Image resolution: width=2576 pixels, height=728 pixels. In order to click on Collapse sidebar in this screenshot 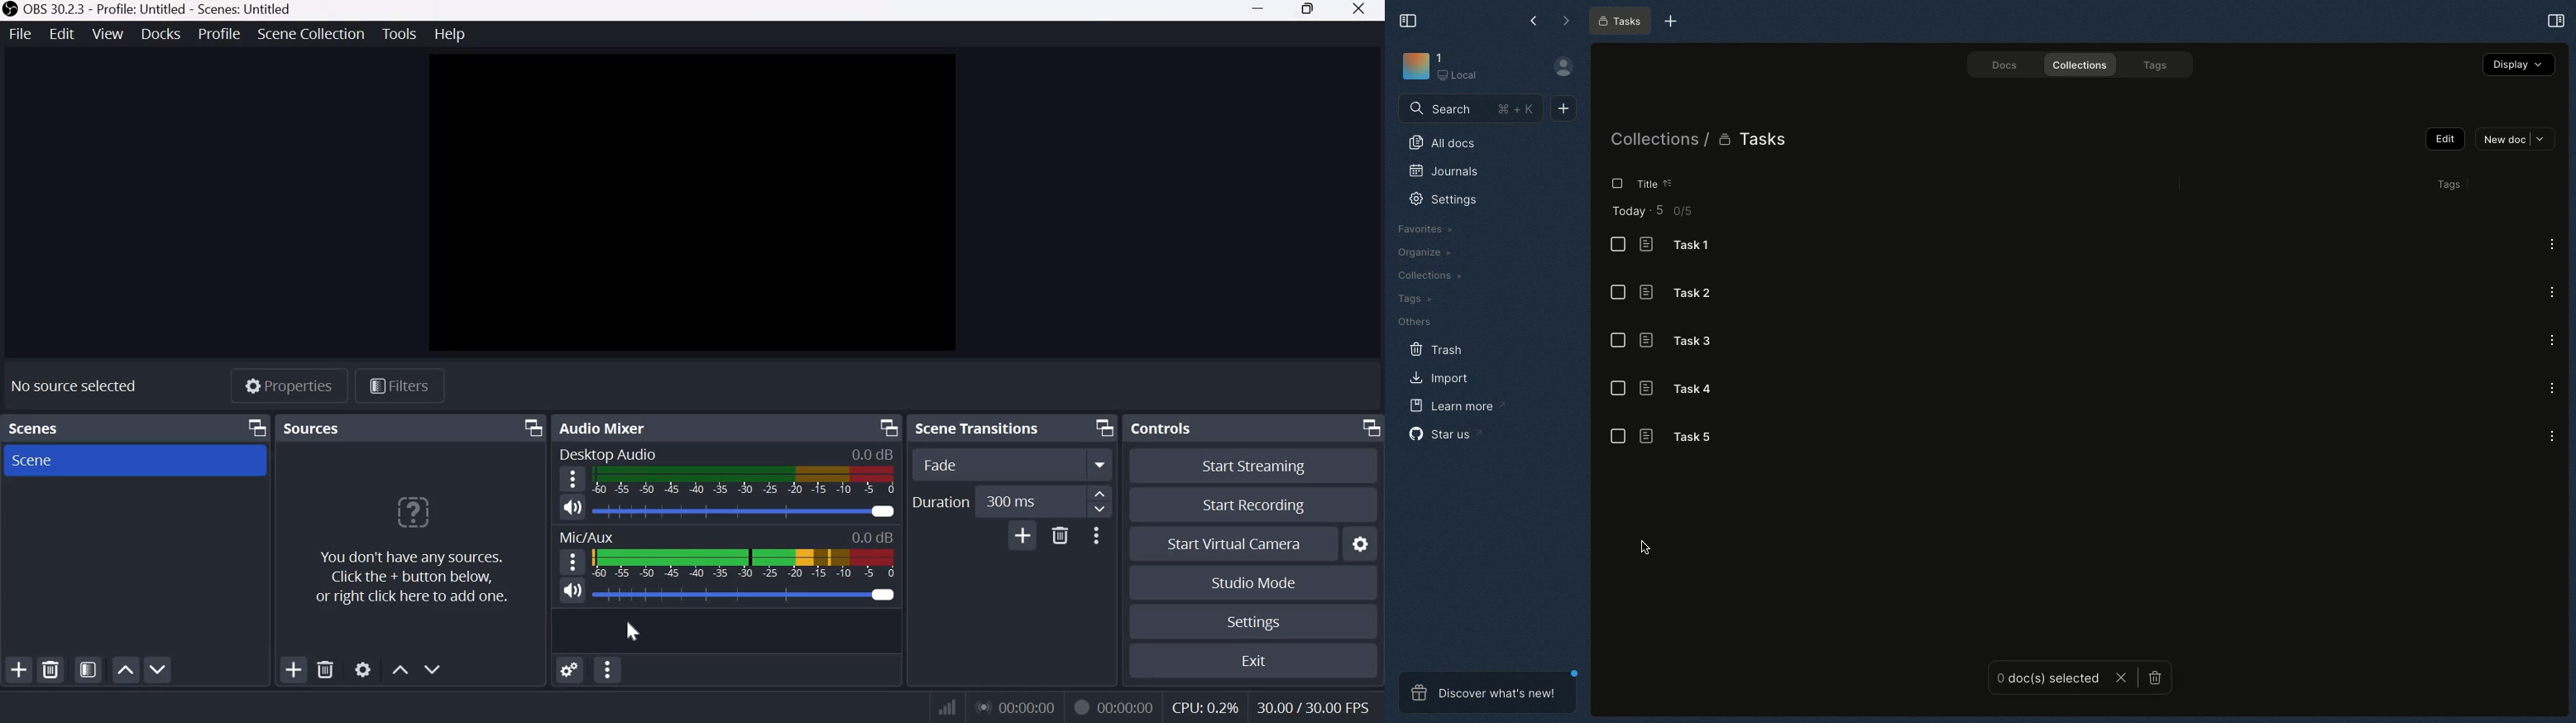, I will do `click(1410, 21)`.